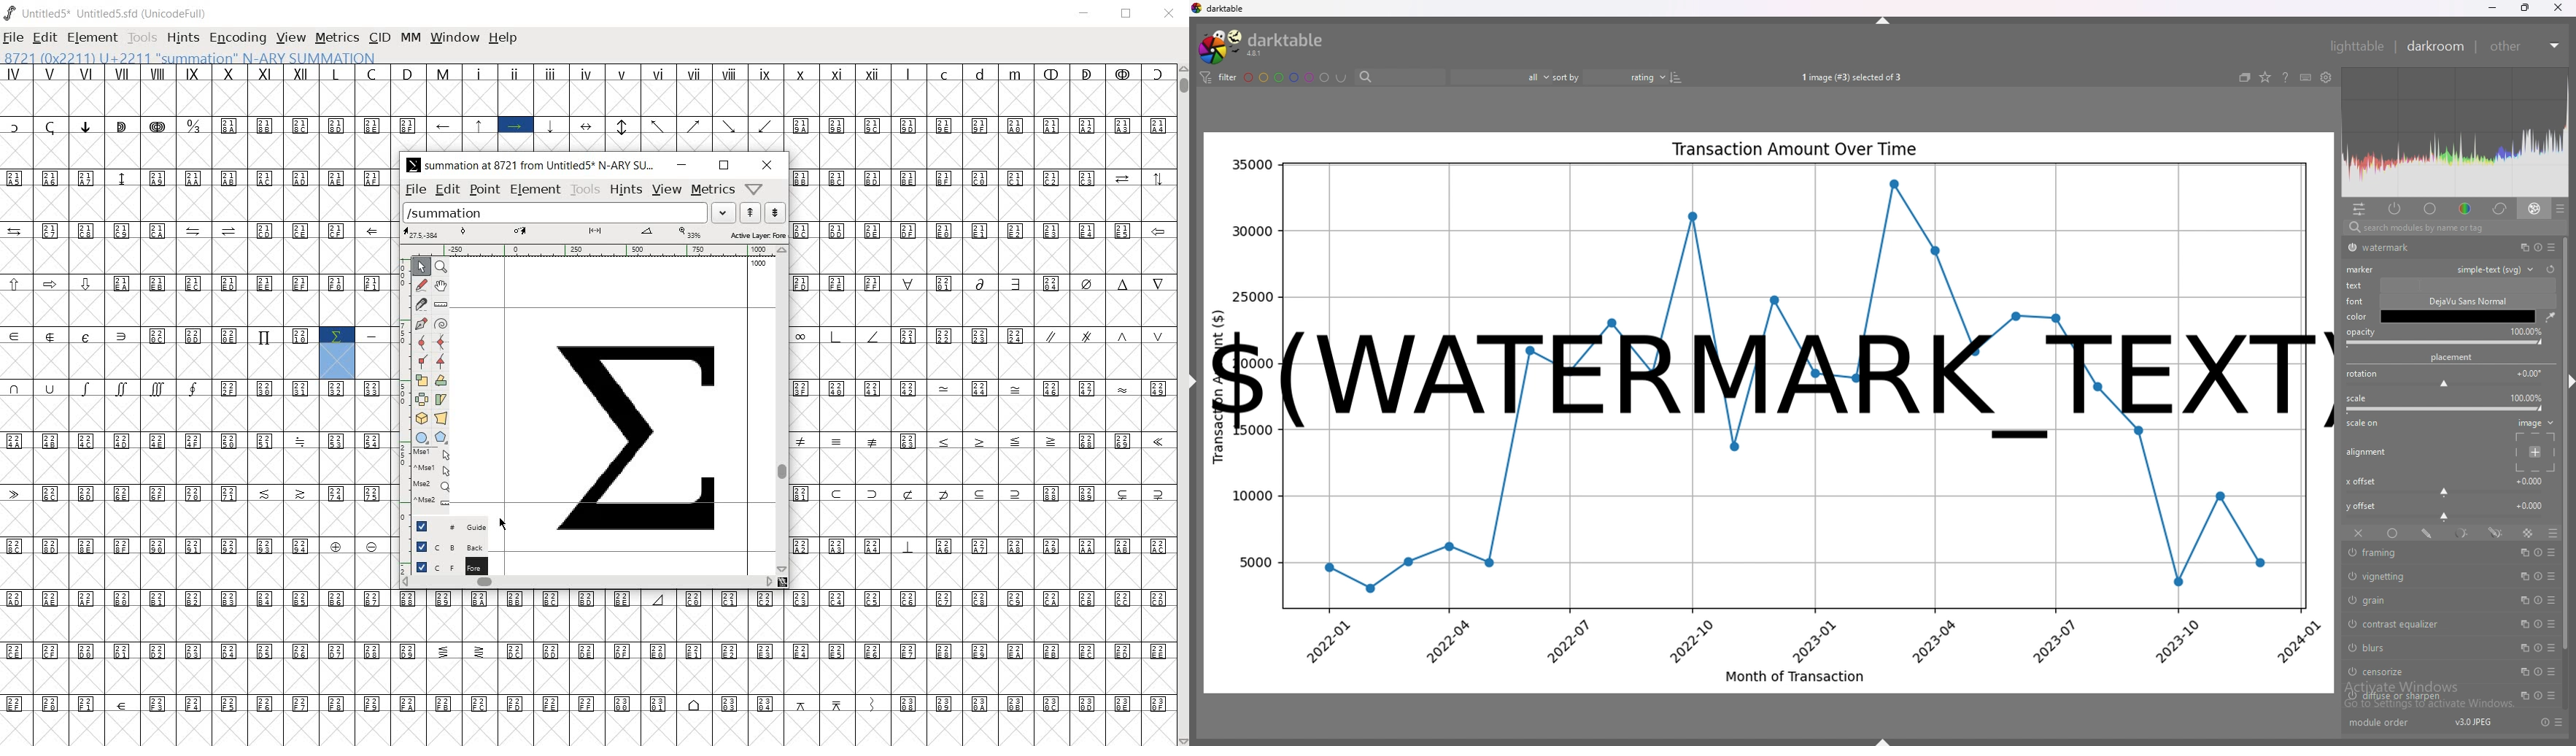 The image size is (2576, 756). Describe the element at coordinates (2539, 552) in the screenshot. I see `reset` at that location.